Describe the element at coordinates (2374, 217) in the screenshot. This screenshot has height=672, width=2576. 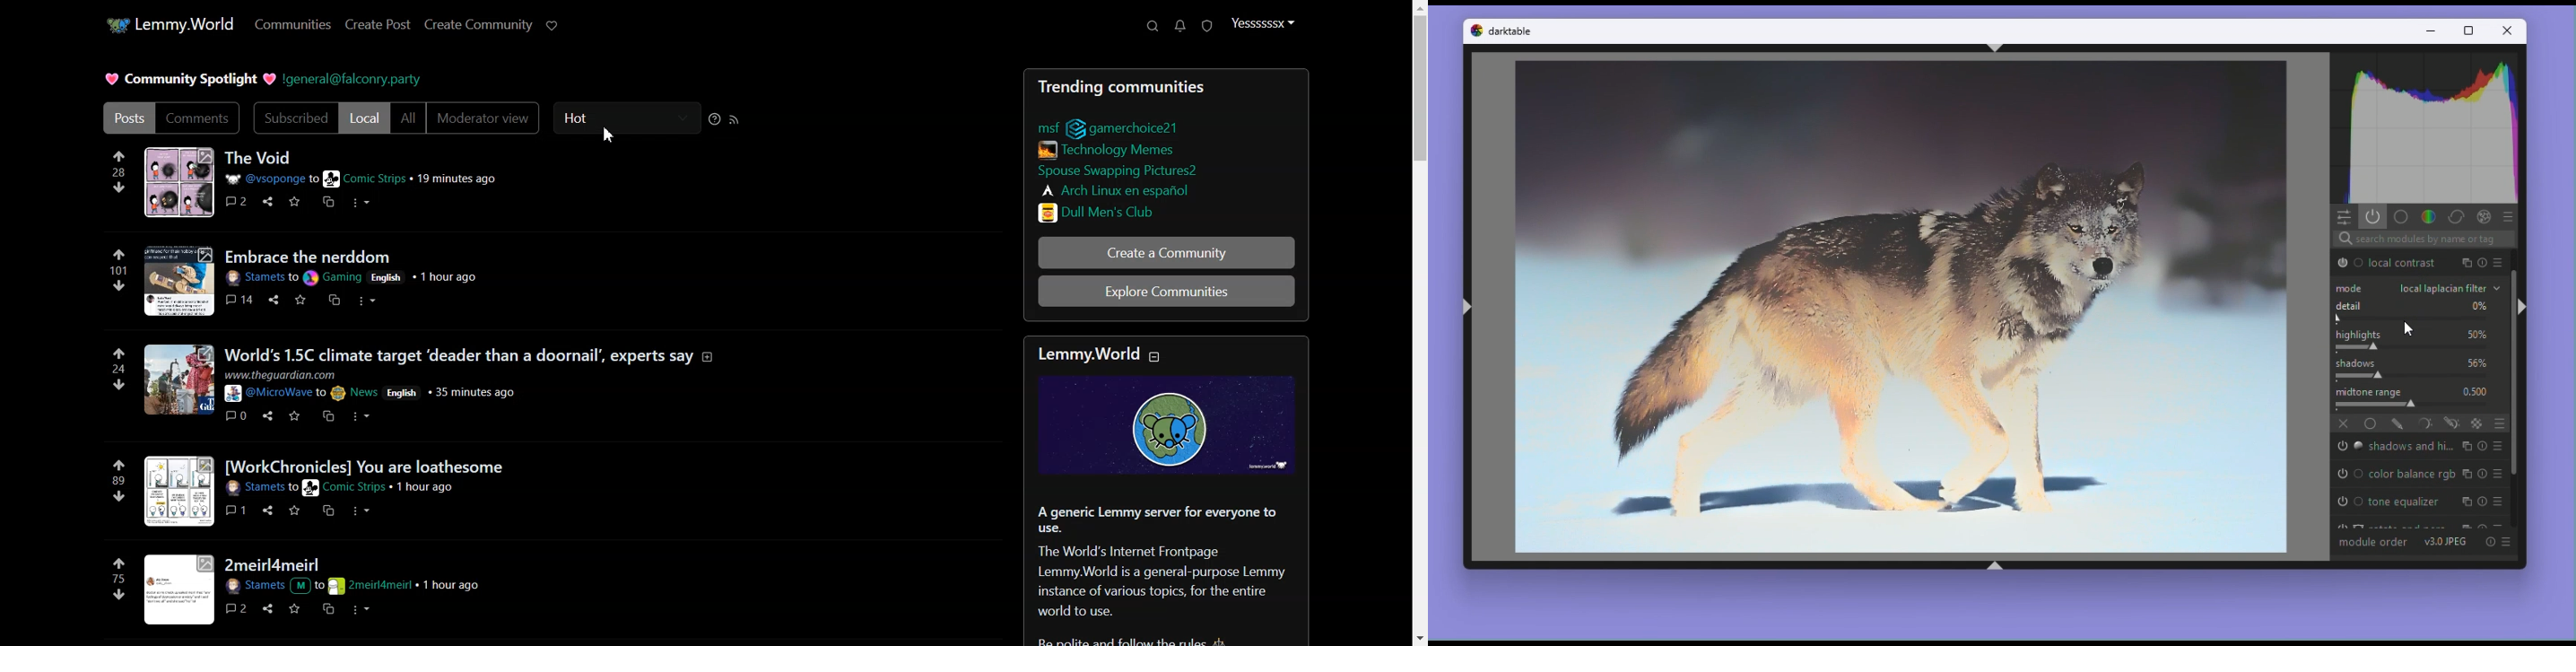
I see `show only active modules` at that location.